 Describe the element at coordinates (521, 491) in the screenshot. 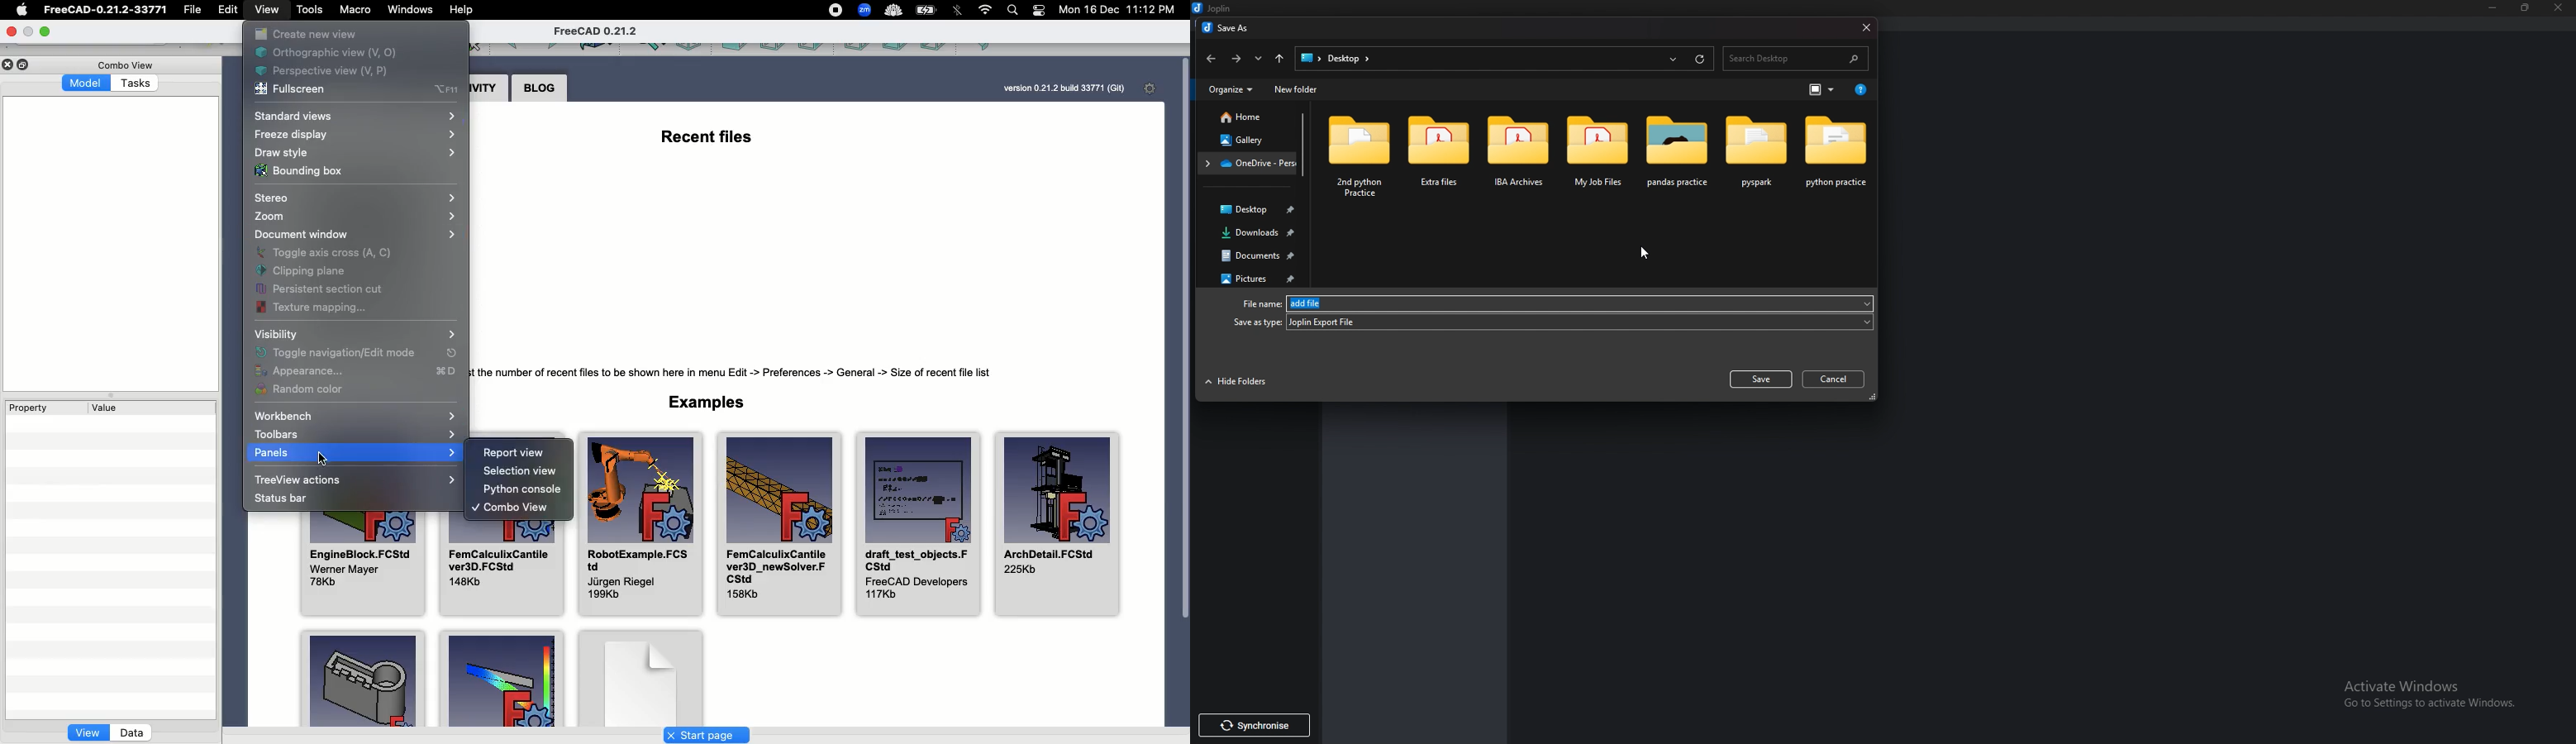

I see `Python console` at that location.